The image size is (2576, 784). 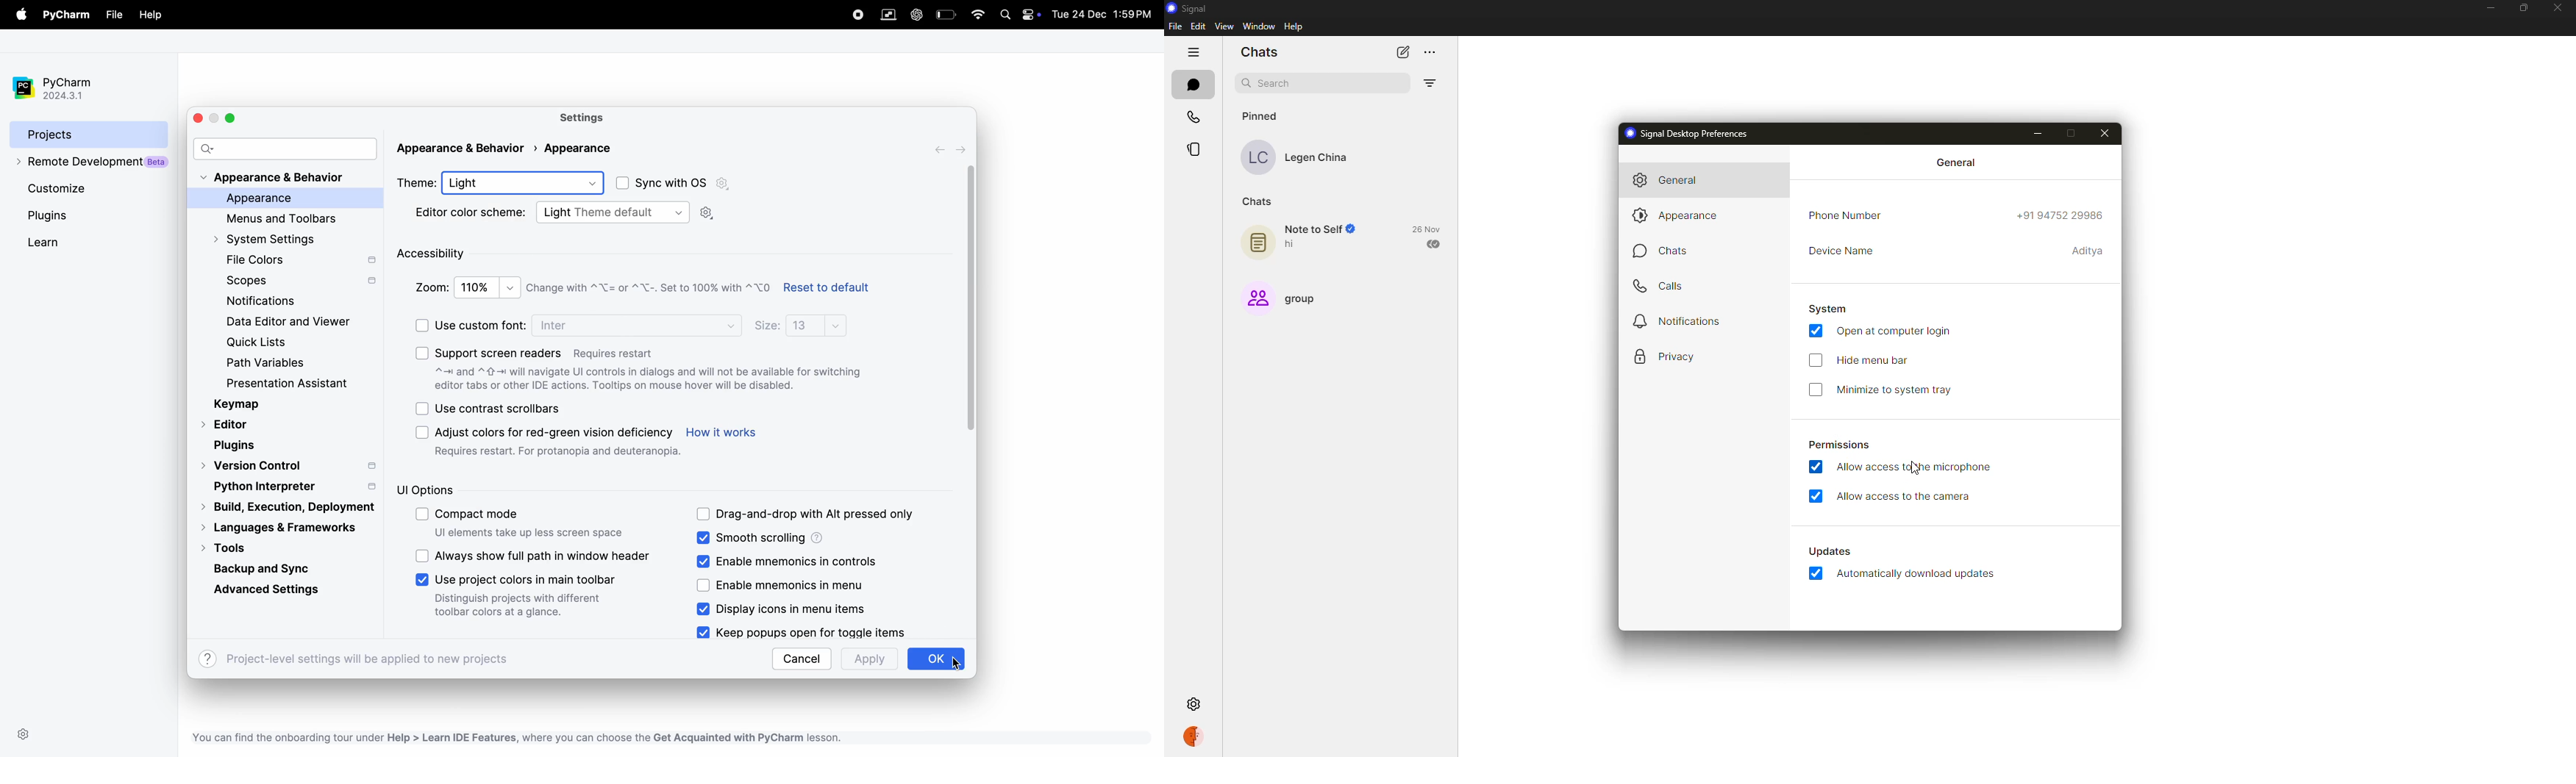 I want to click on Requires restart. For protanopia and deuteranopia., so click(x=560, y=455).